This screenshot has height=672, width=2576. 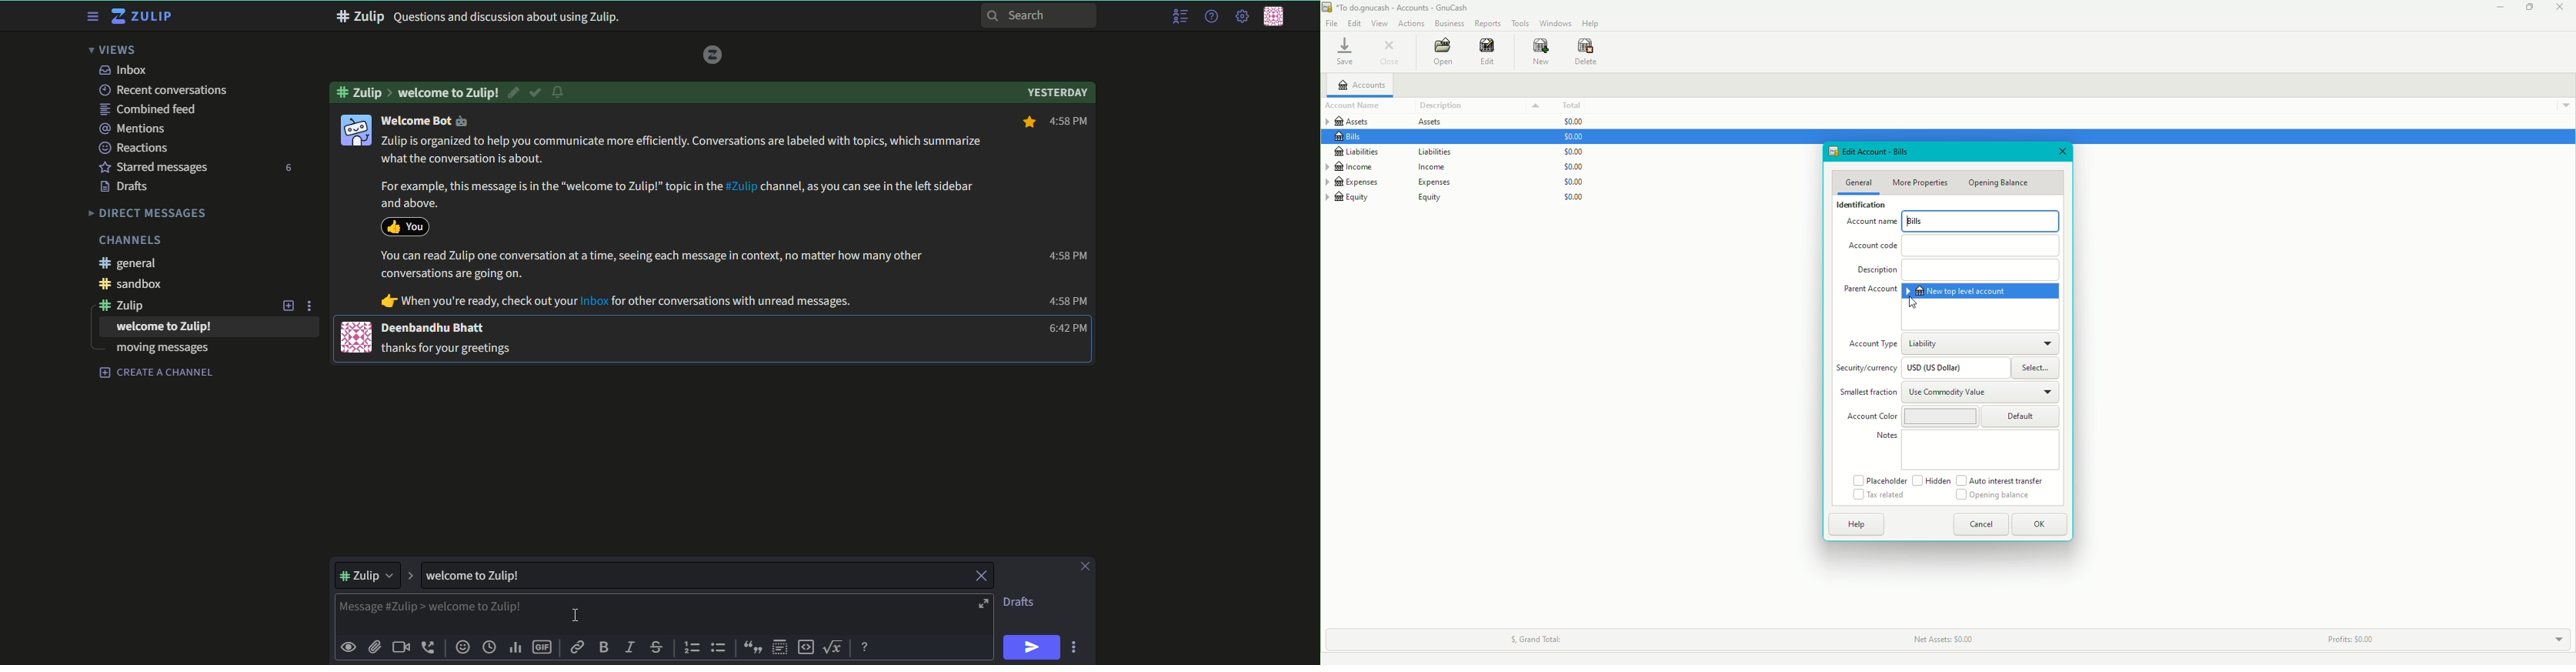 I want to click on General, so click(x=1859, y=183).